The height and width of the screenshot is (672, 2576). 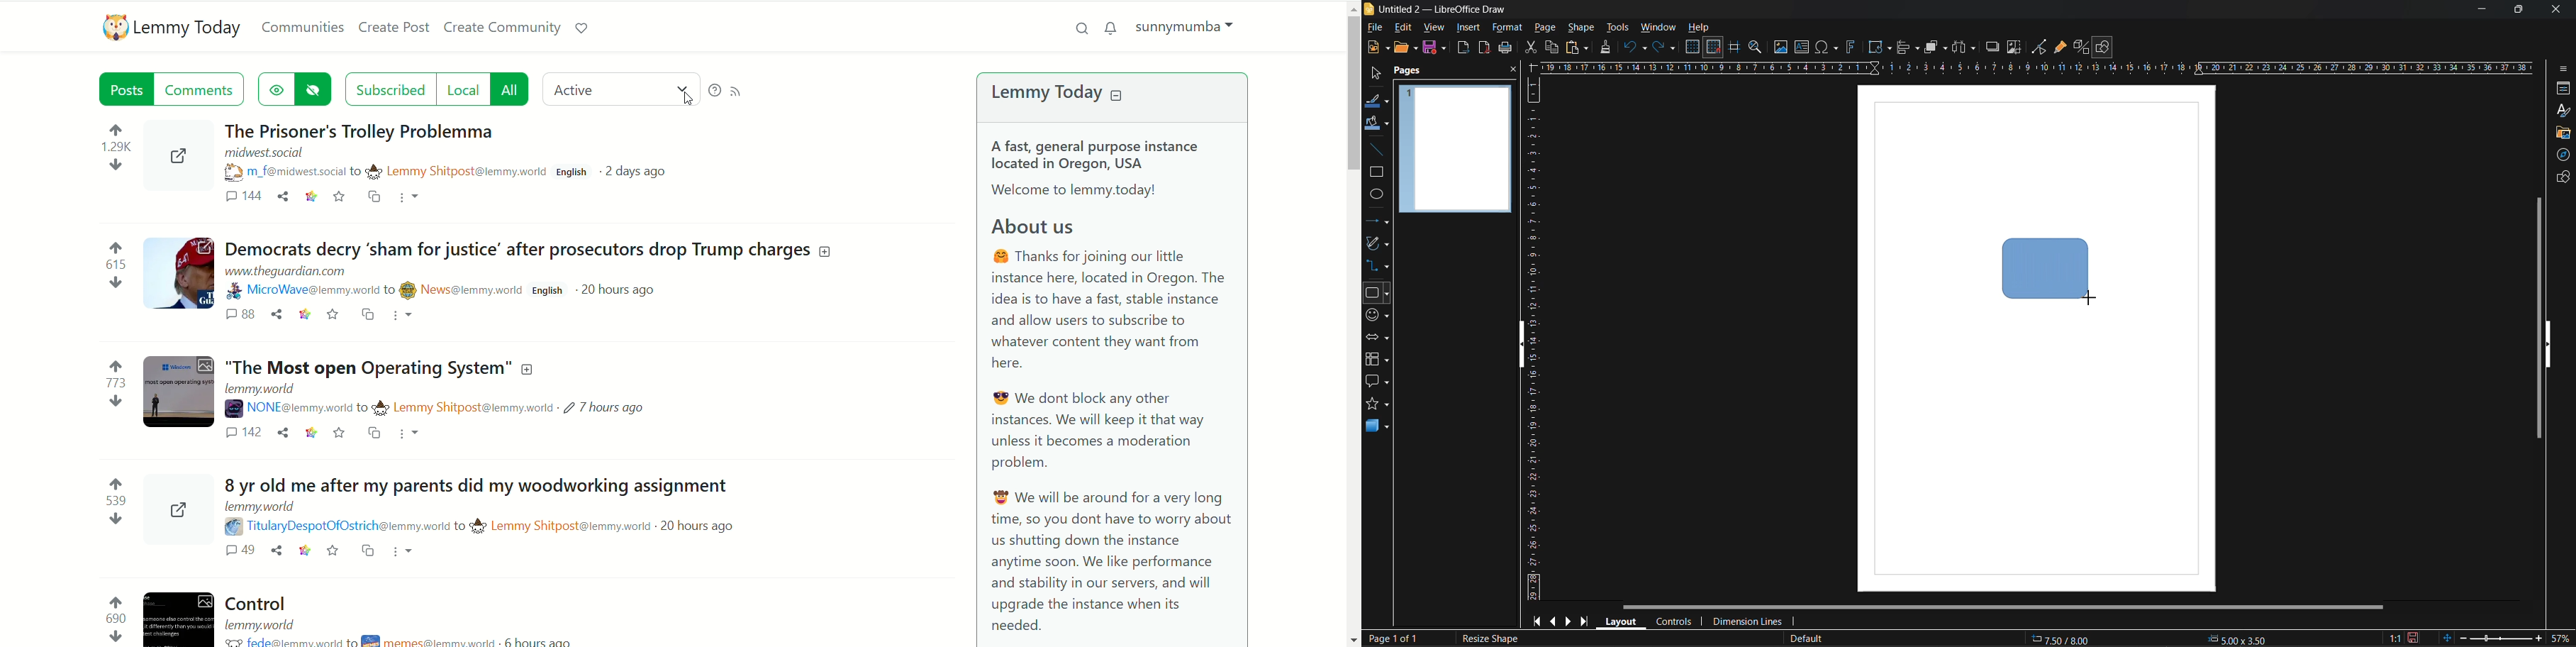 I want to click on vertical scroll bar, so click(x=2536, y=317).